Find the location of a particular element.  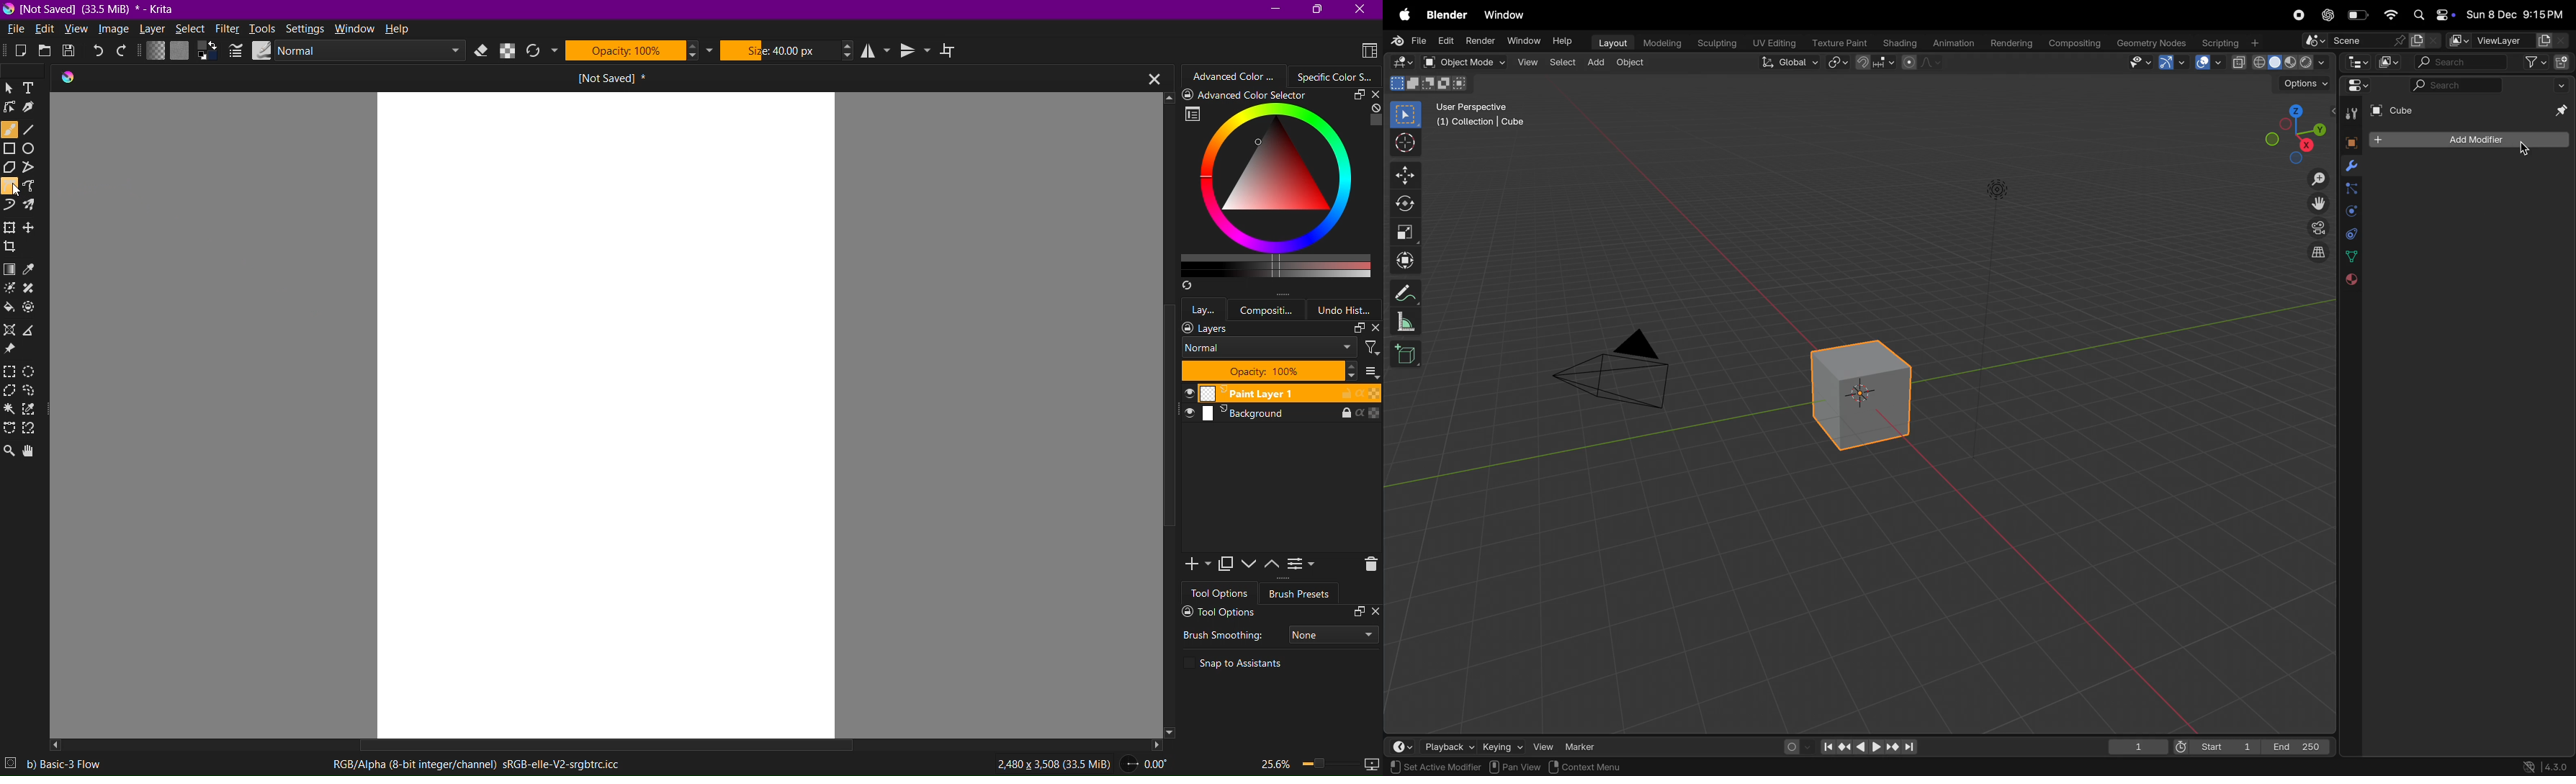

2,480 x 3,508 (33.5 MiB) -> 0.00 is located at coordinates (1076, 766).